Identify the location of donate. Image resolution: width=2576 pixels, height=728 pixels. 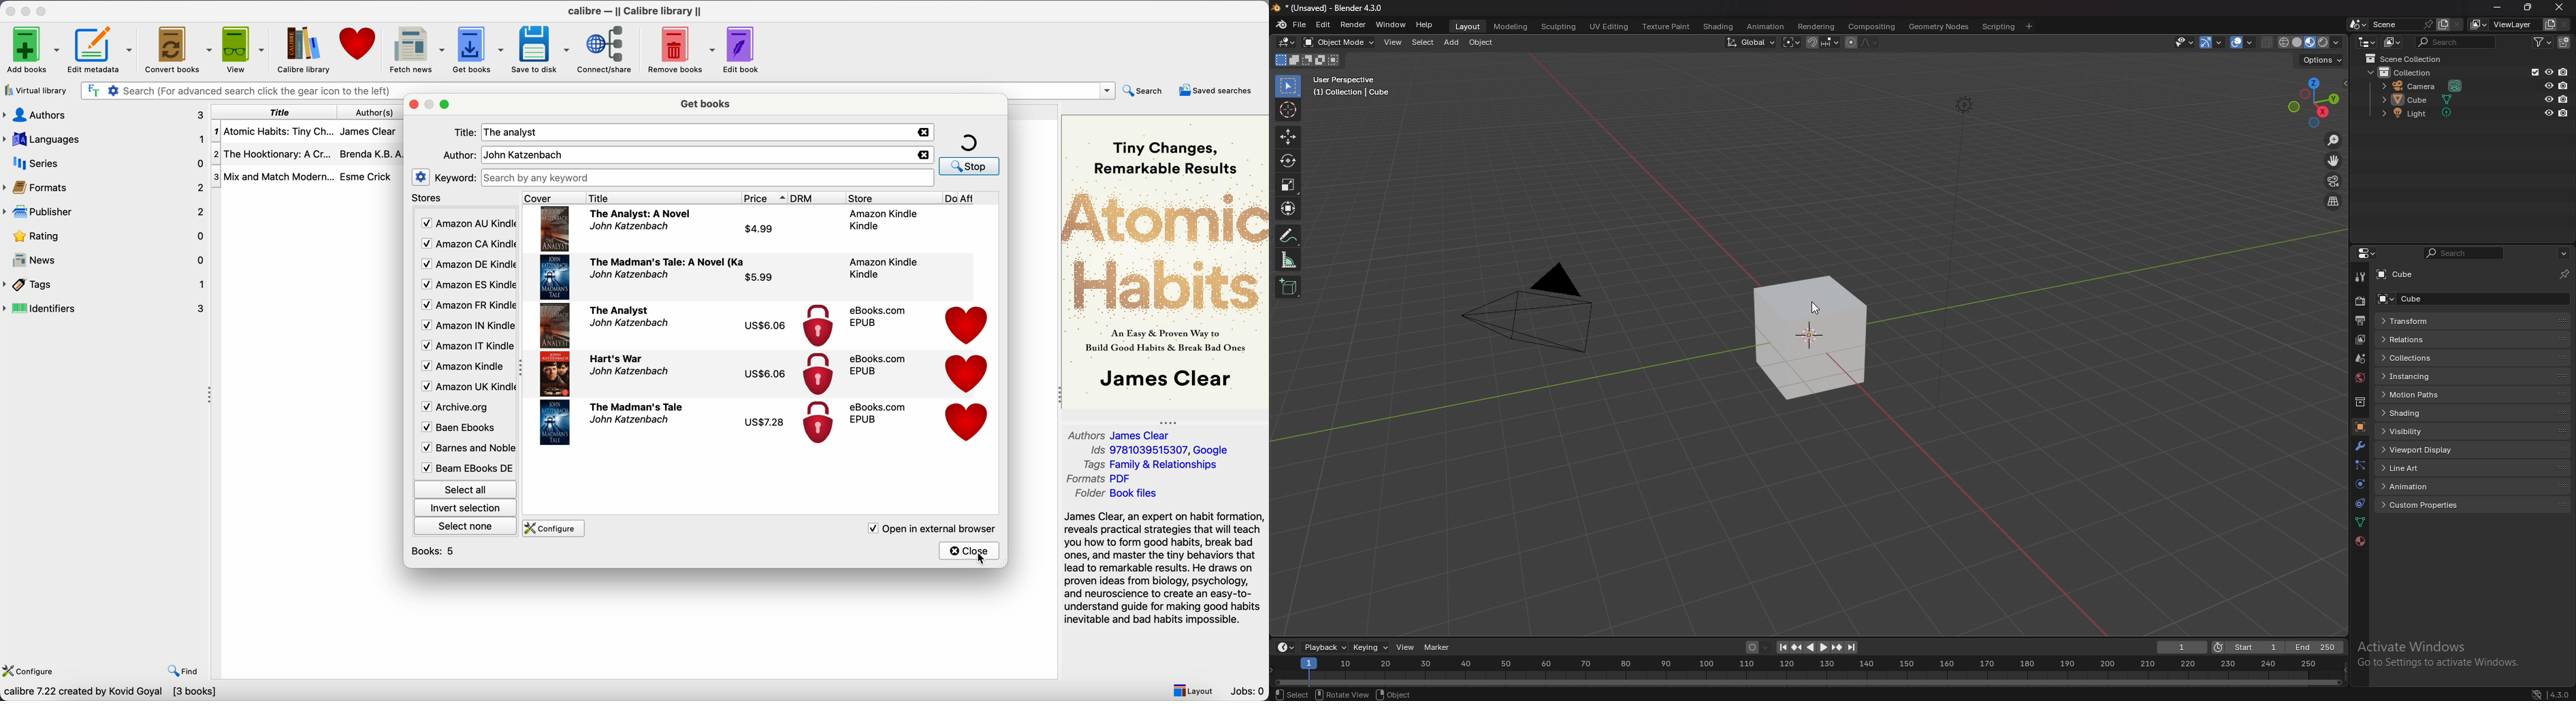
(968, 326).